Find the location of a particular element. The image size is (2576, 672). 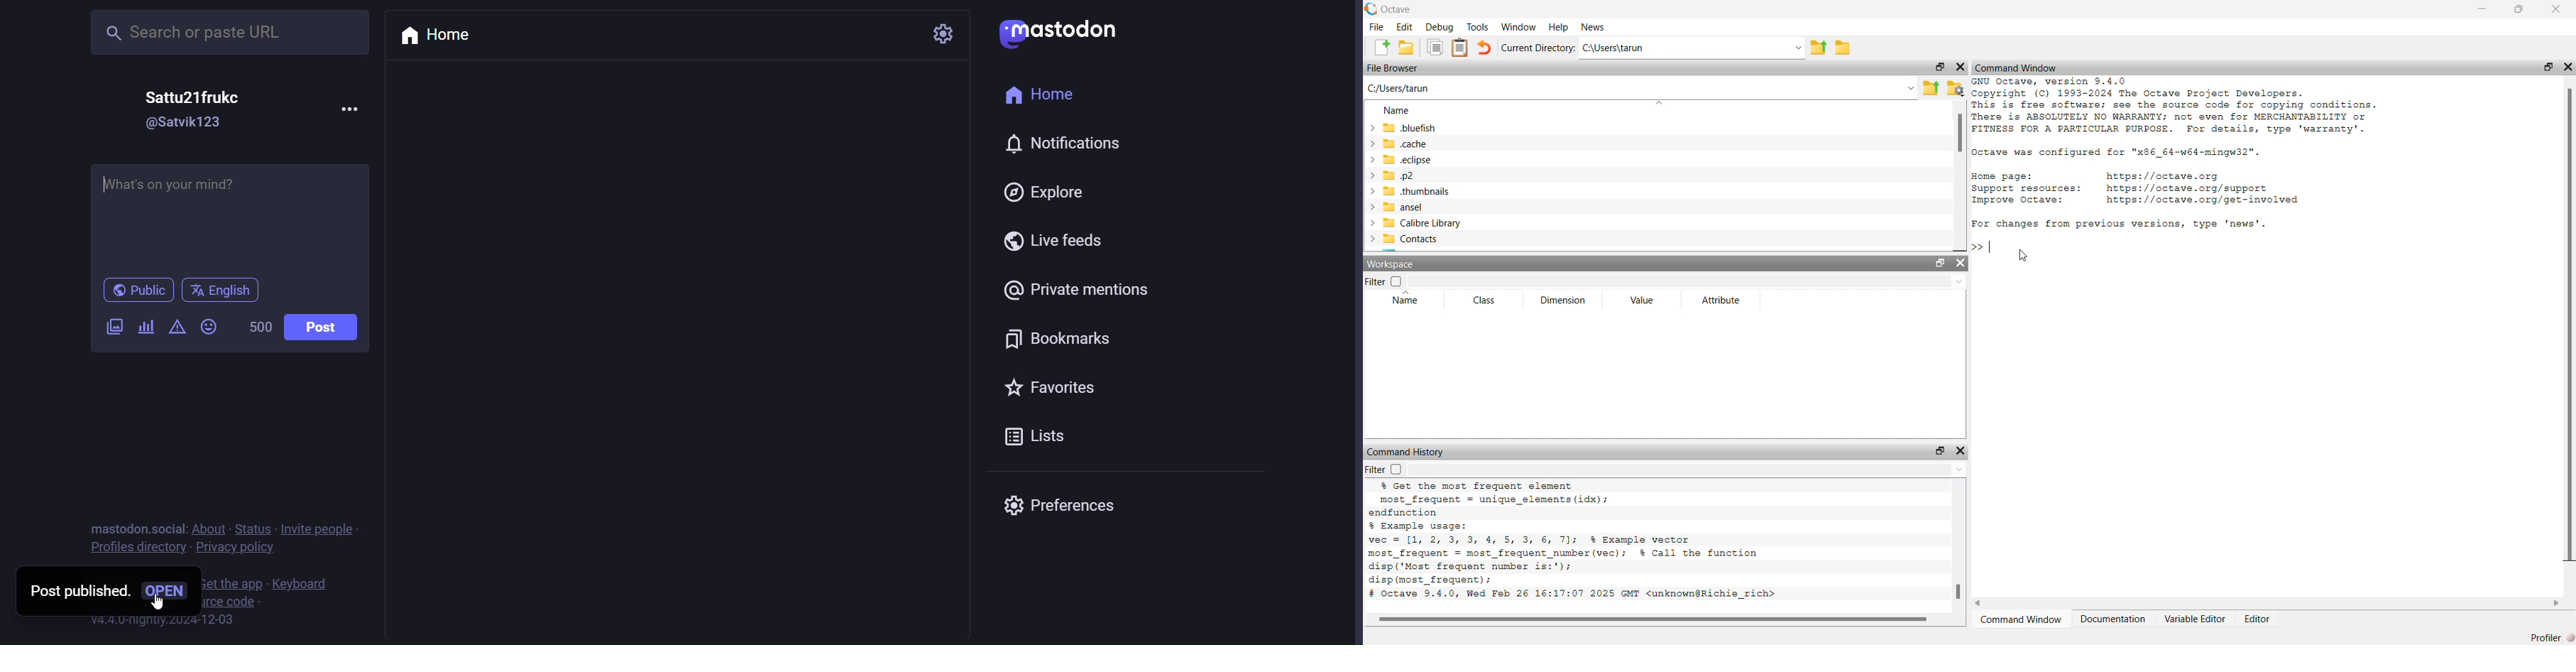

content  warning is located at coordinates (177, 328).